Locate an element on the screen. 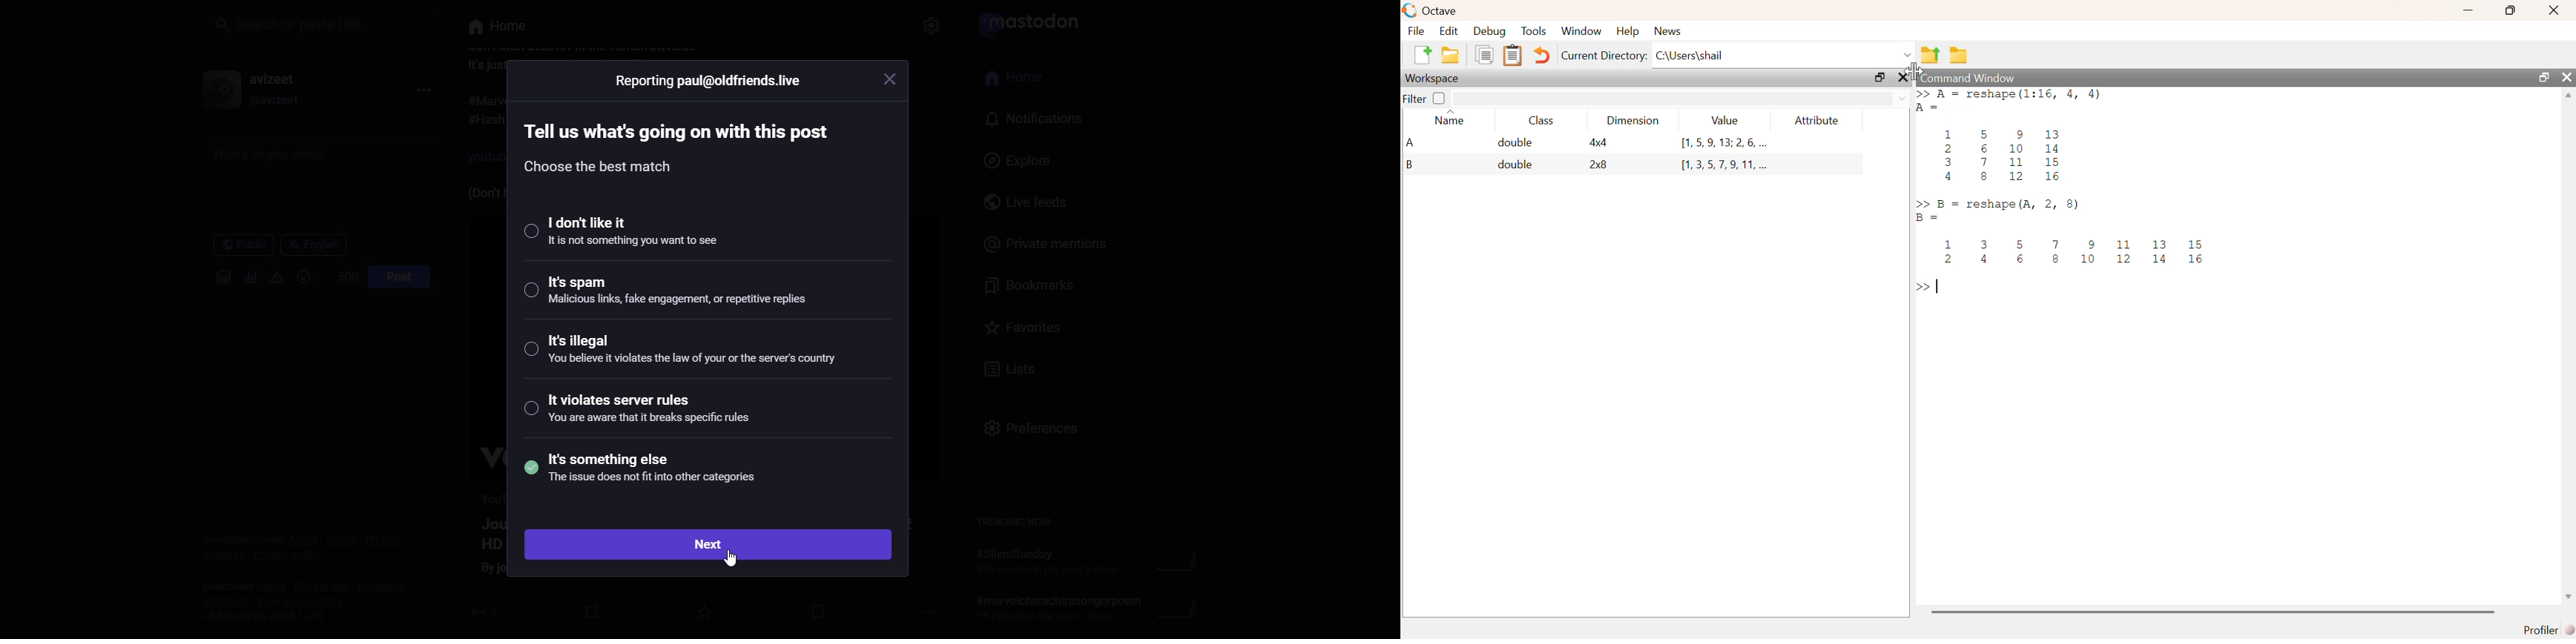 Image resolution: width=2576 pixels, height=644 pixels. B is located at coordinates (1408, 165).